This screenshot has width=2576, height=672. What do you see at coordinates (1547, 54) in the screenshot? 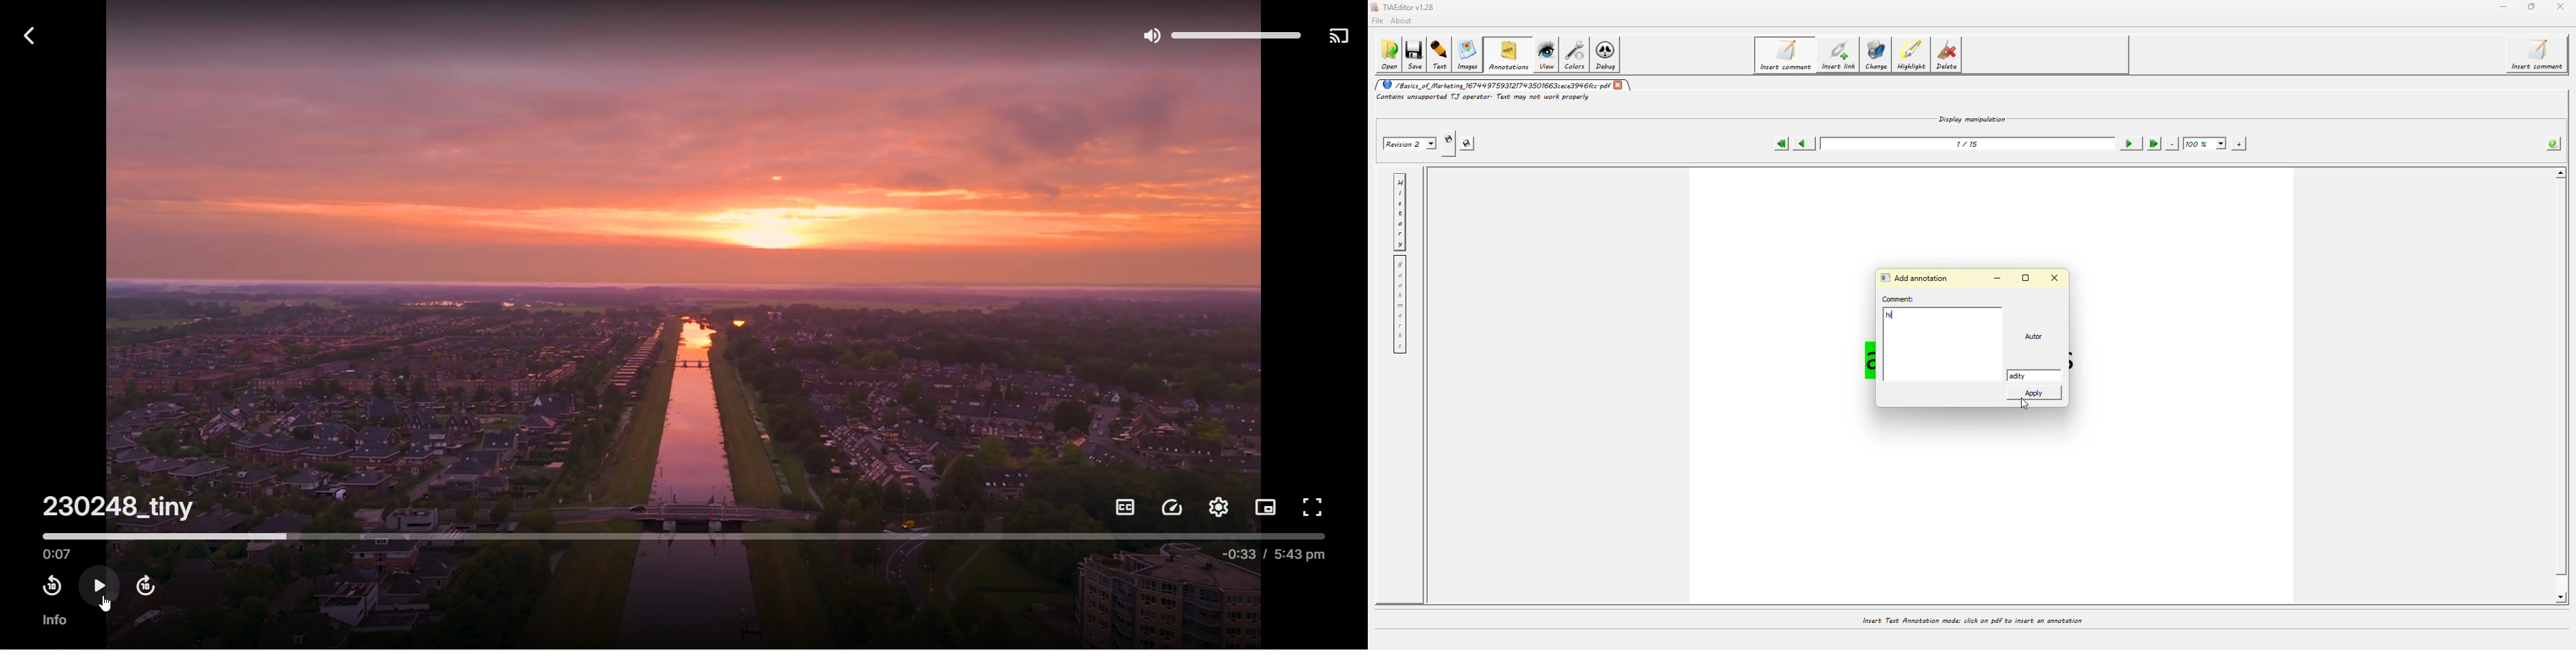
I see `view` at bounding box center [1547, 54].